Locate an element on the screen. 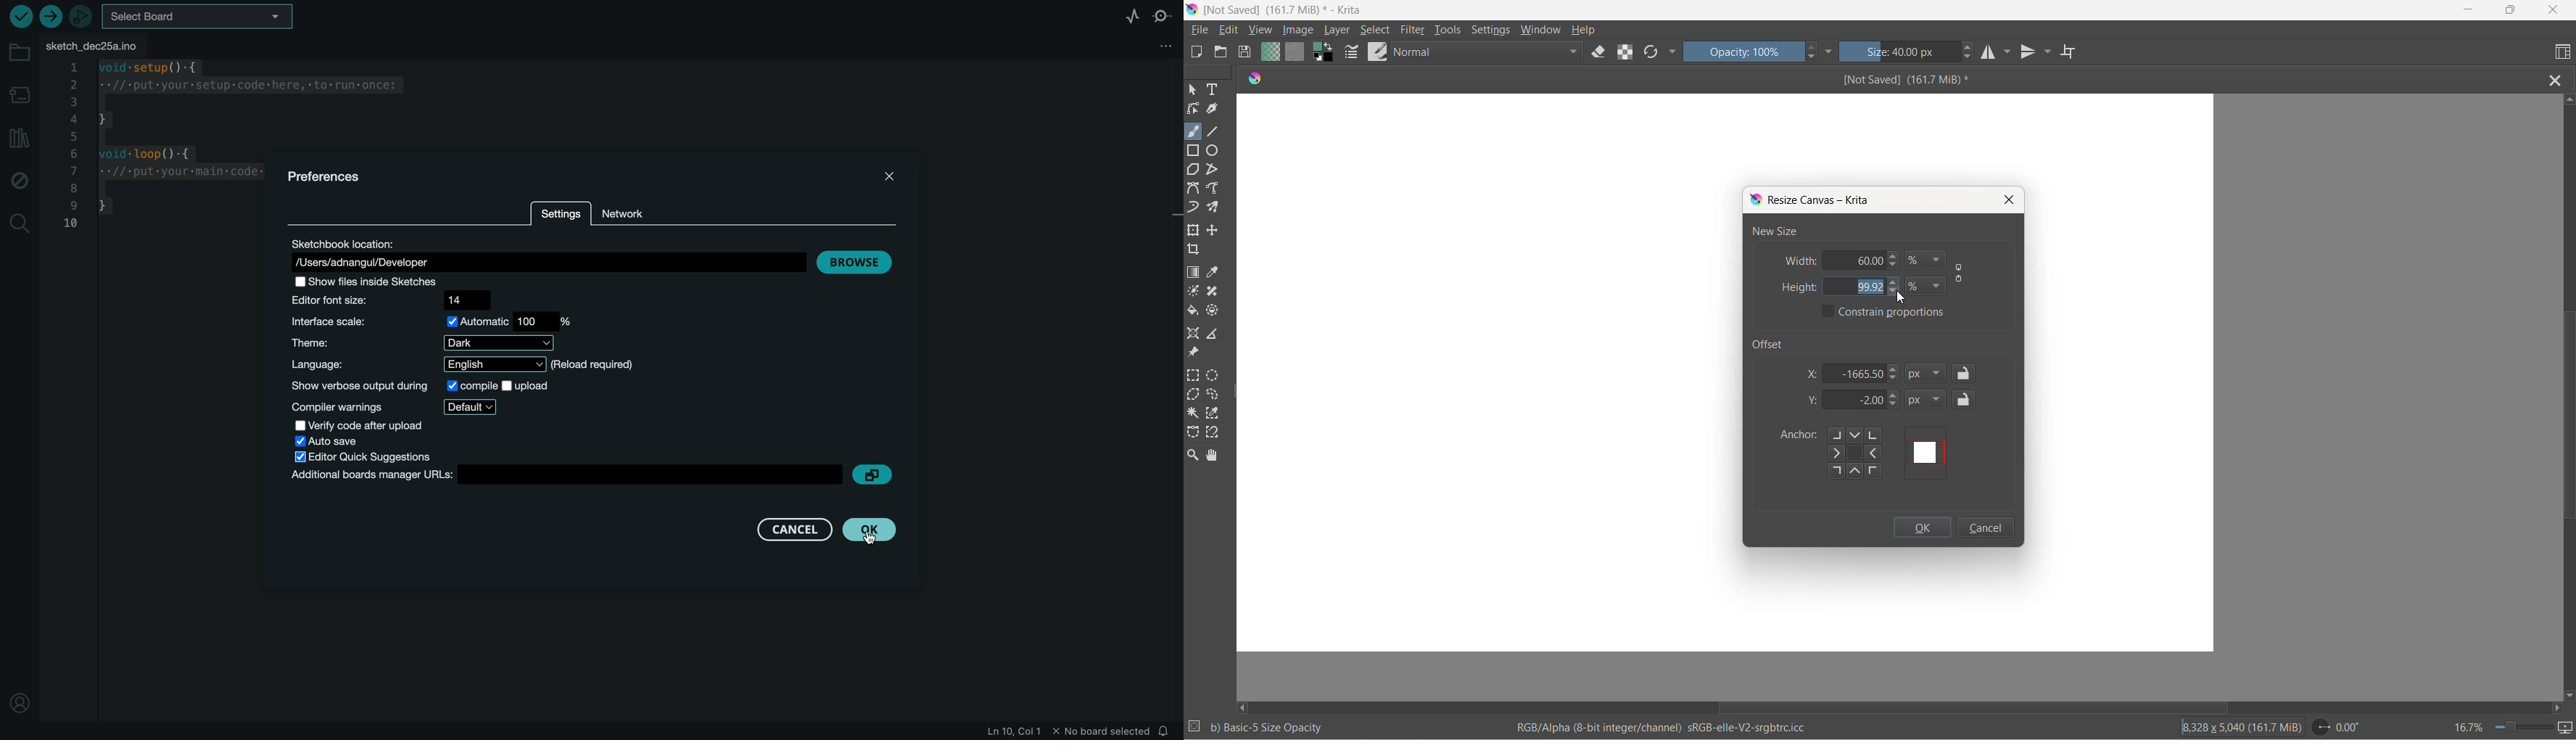 The width and height of the screenshot is (2576, 756). auto  save is located at coordinates (335, 442).